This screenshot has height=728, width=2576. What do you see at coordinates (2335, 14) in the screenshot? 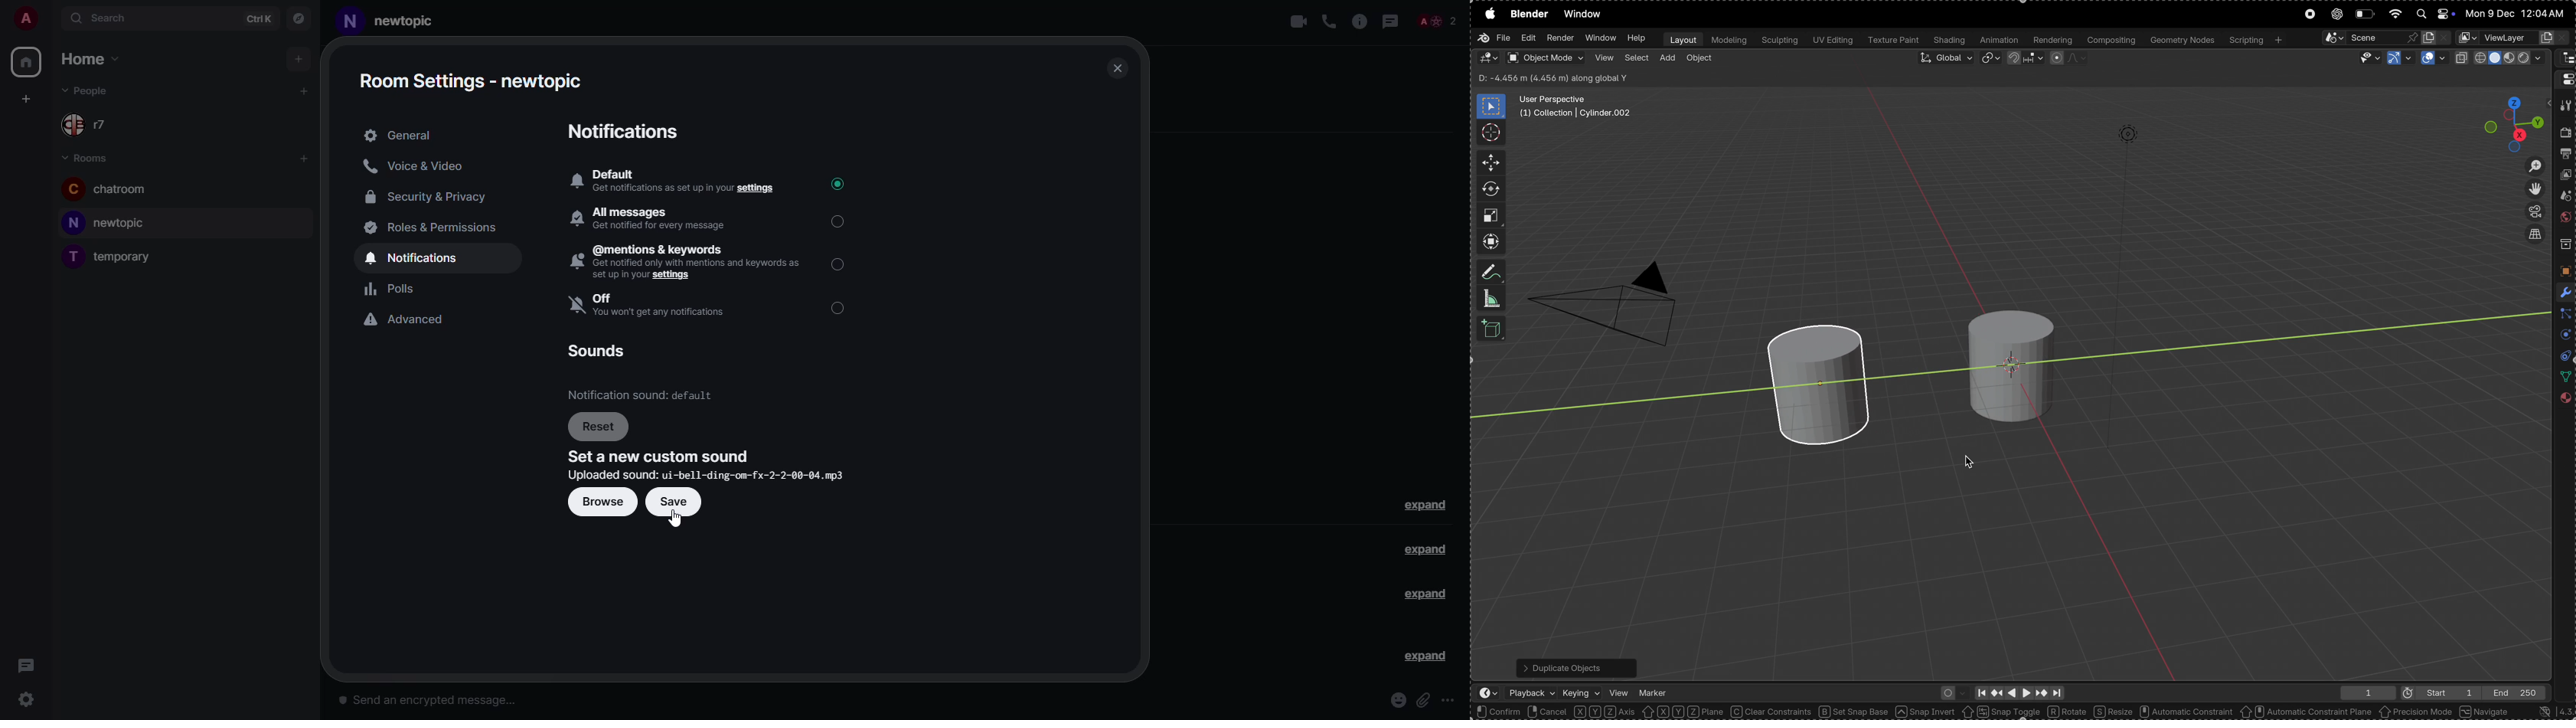
I see `chatgpt` at bounding box center [2335, 14].